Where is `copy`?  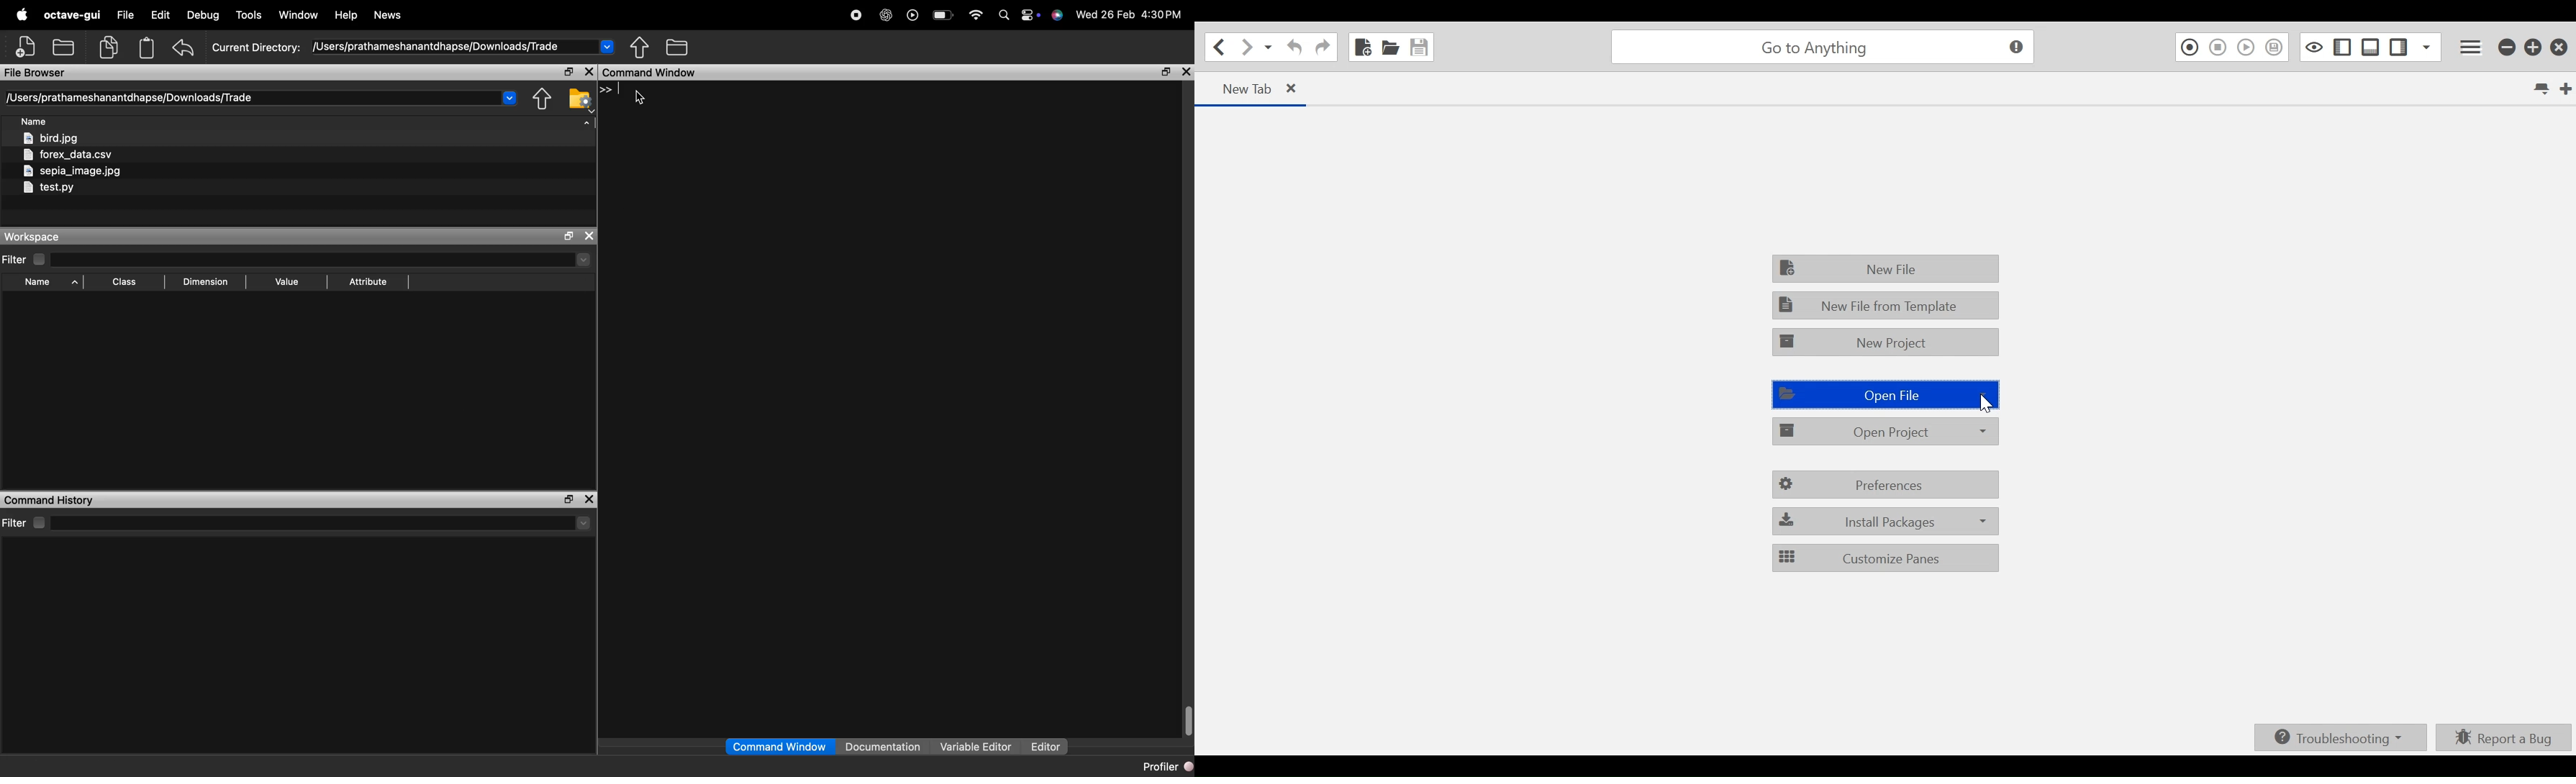 copy is located at coordinates (109, 47).